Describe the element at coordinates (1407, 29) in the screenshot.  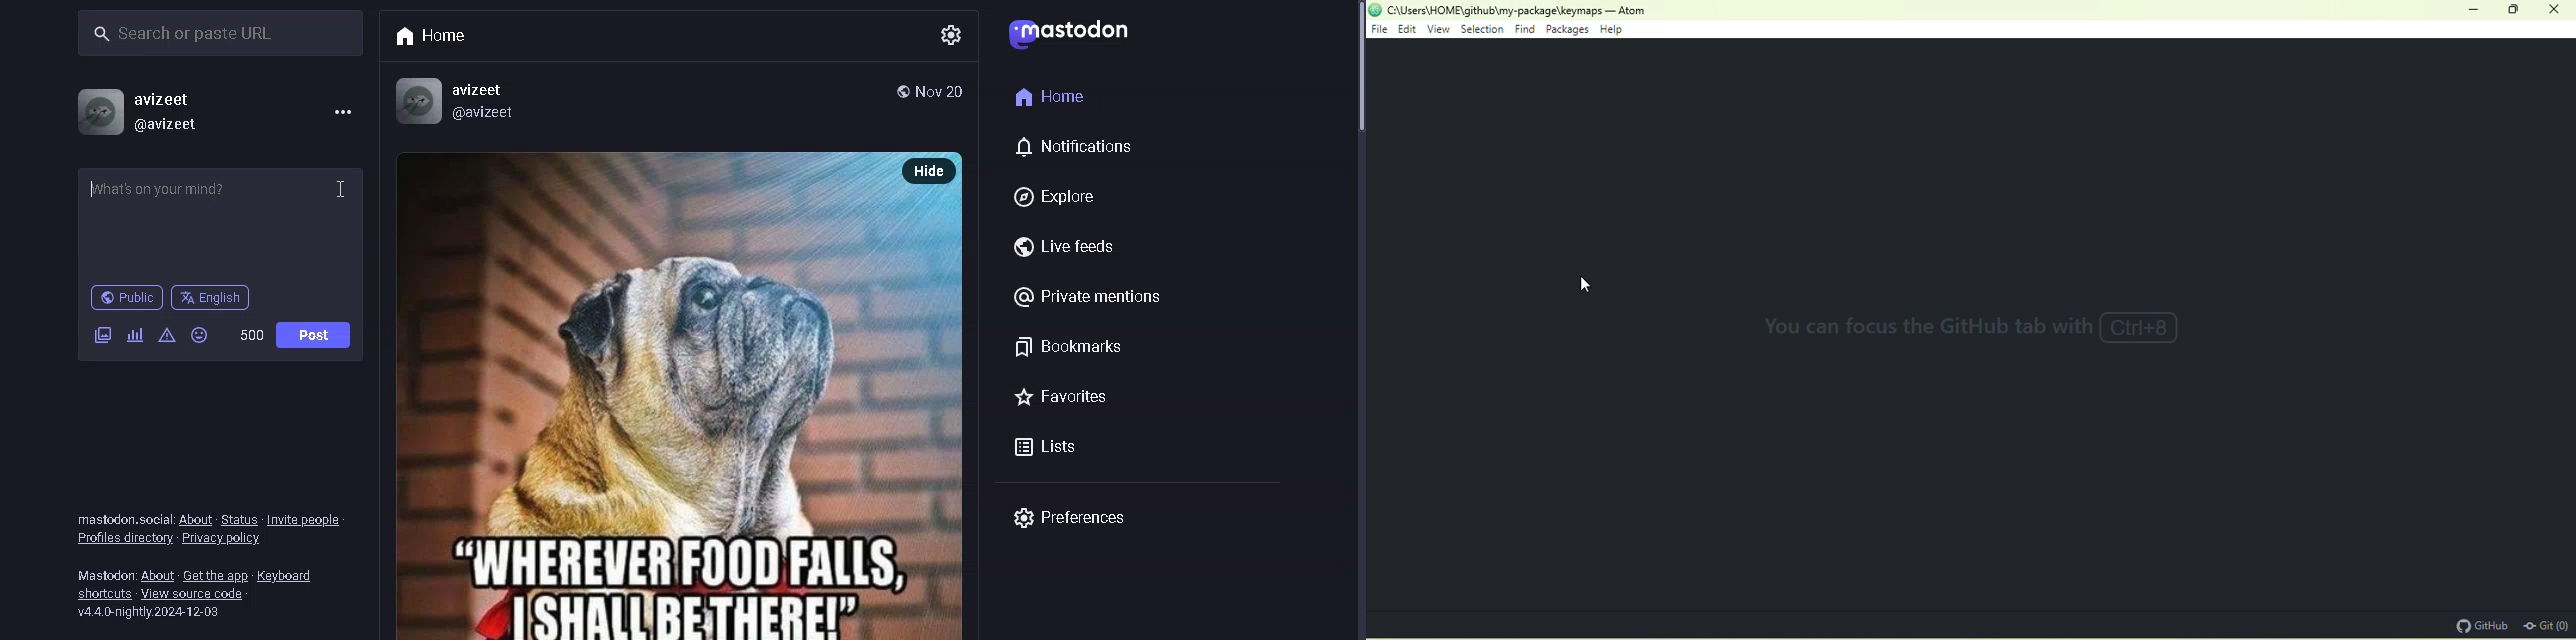
I see `edit` at that location.